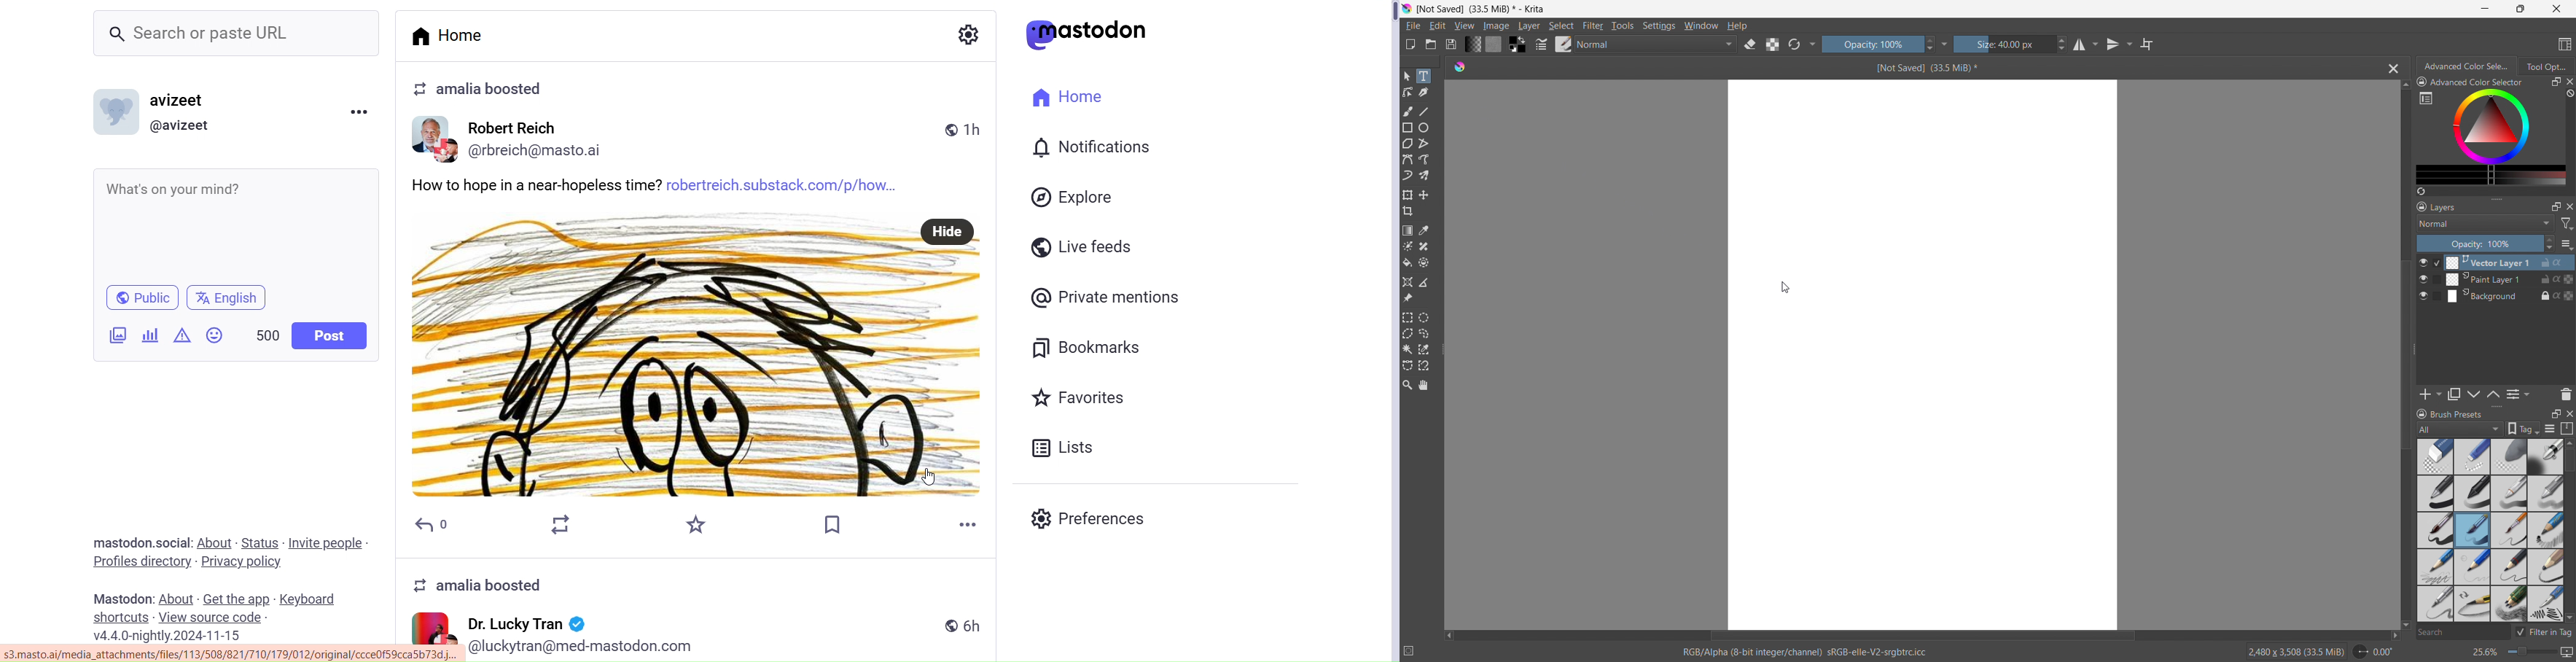 Image resolution: width=2576 pixels, height=672 pixels. Describe the element at coordinates (120, 598) in the screenshot. I see `Text` at that location.